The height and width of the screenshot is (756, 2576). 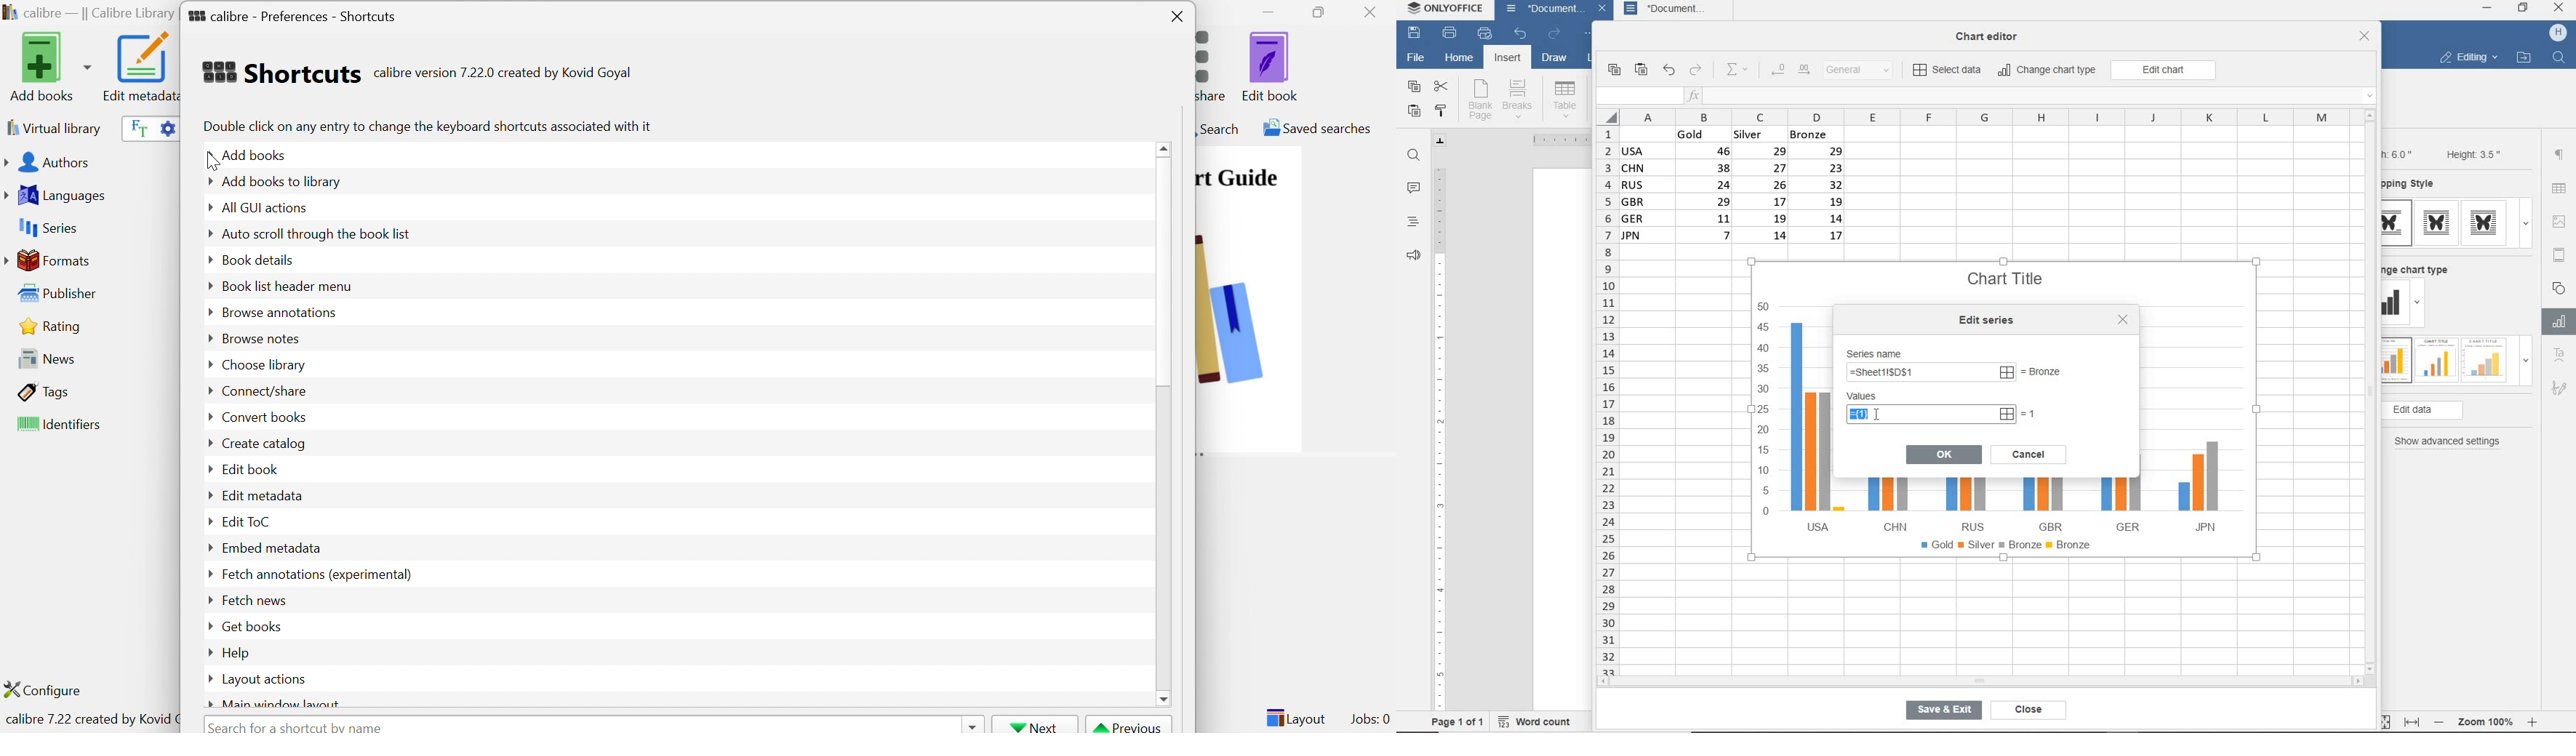 I want to click on All GUI actions, so click(x=263, y=207).